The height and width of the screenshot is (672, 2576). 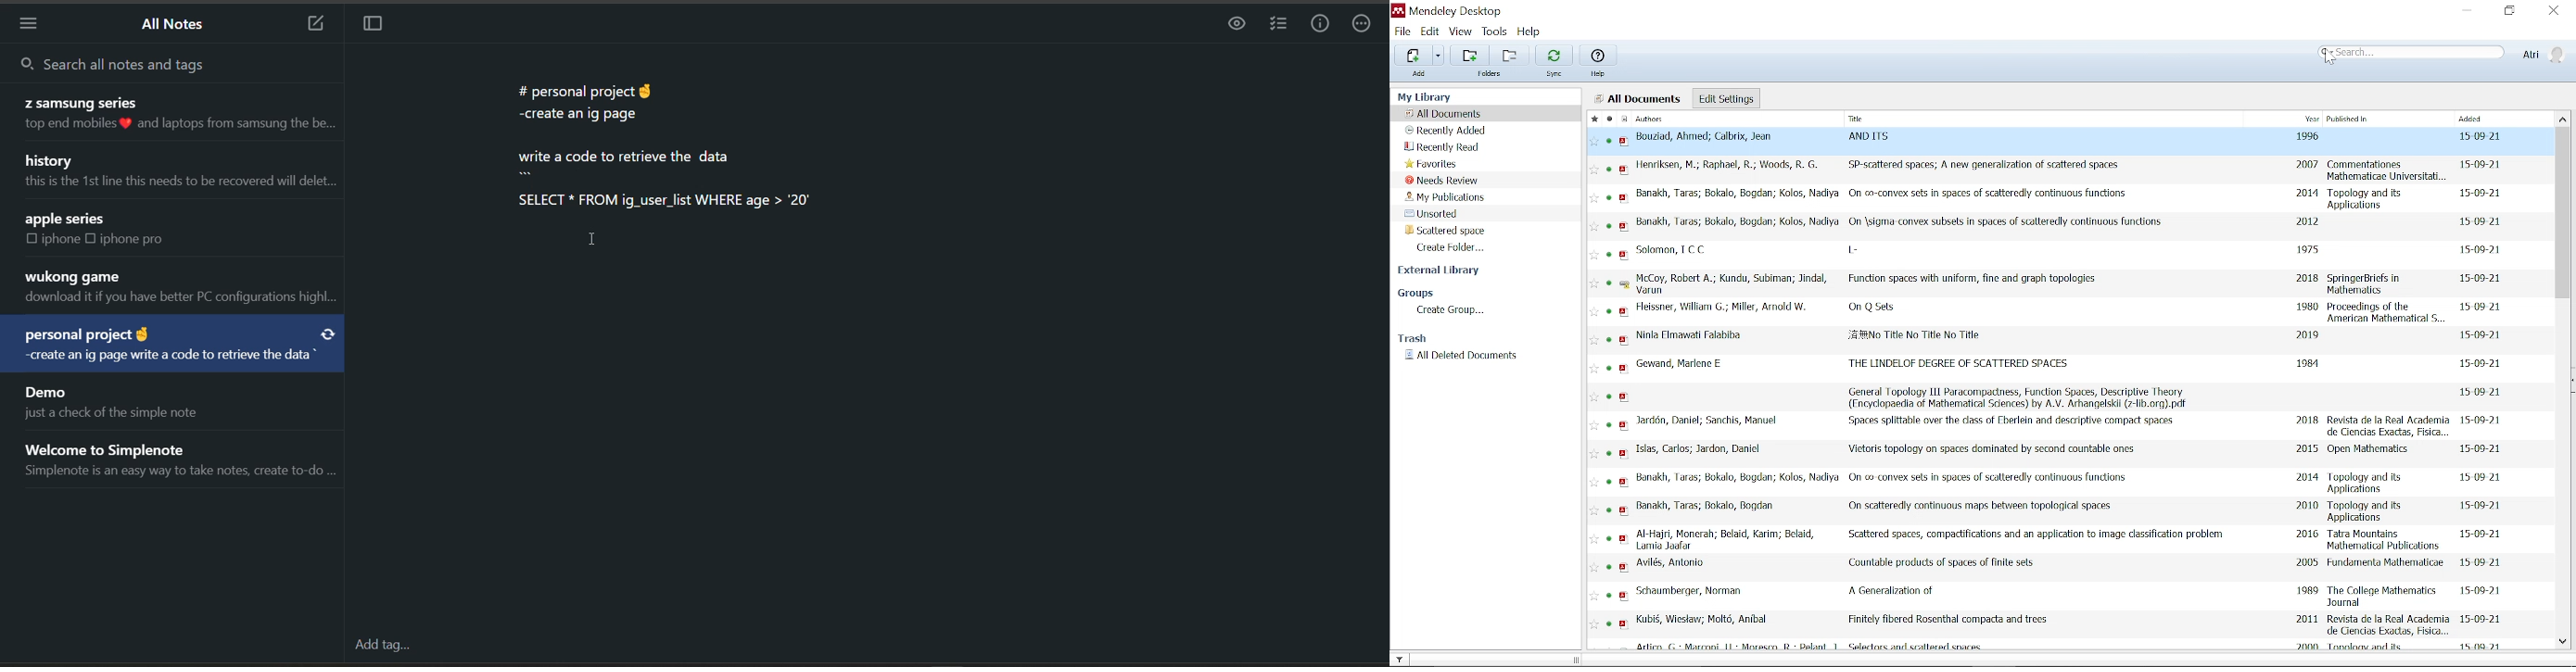 I want to click on Islas, Carlos; Jardon, Daniel Vietoris topology on spaces dominated by second countable ones 2015 Open Mathematics 15-00-21, so click(x=2063, y=454).